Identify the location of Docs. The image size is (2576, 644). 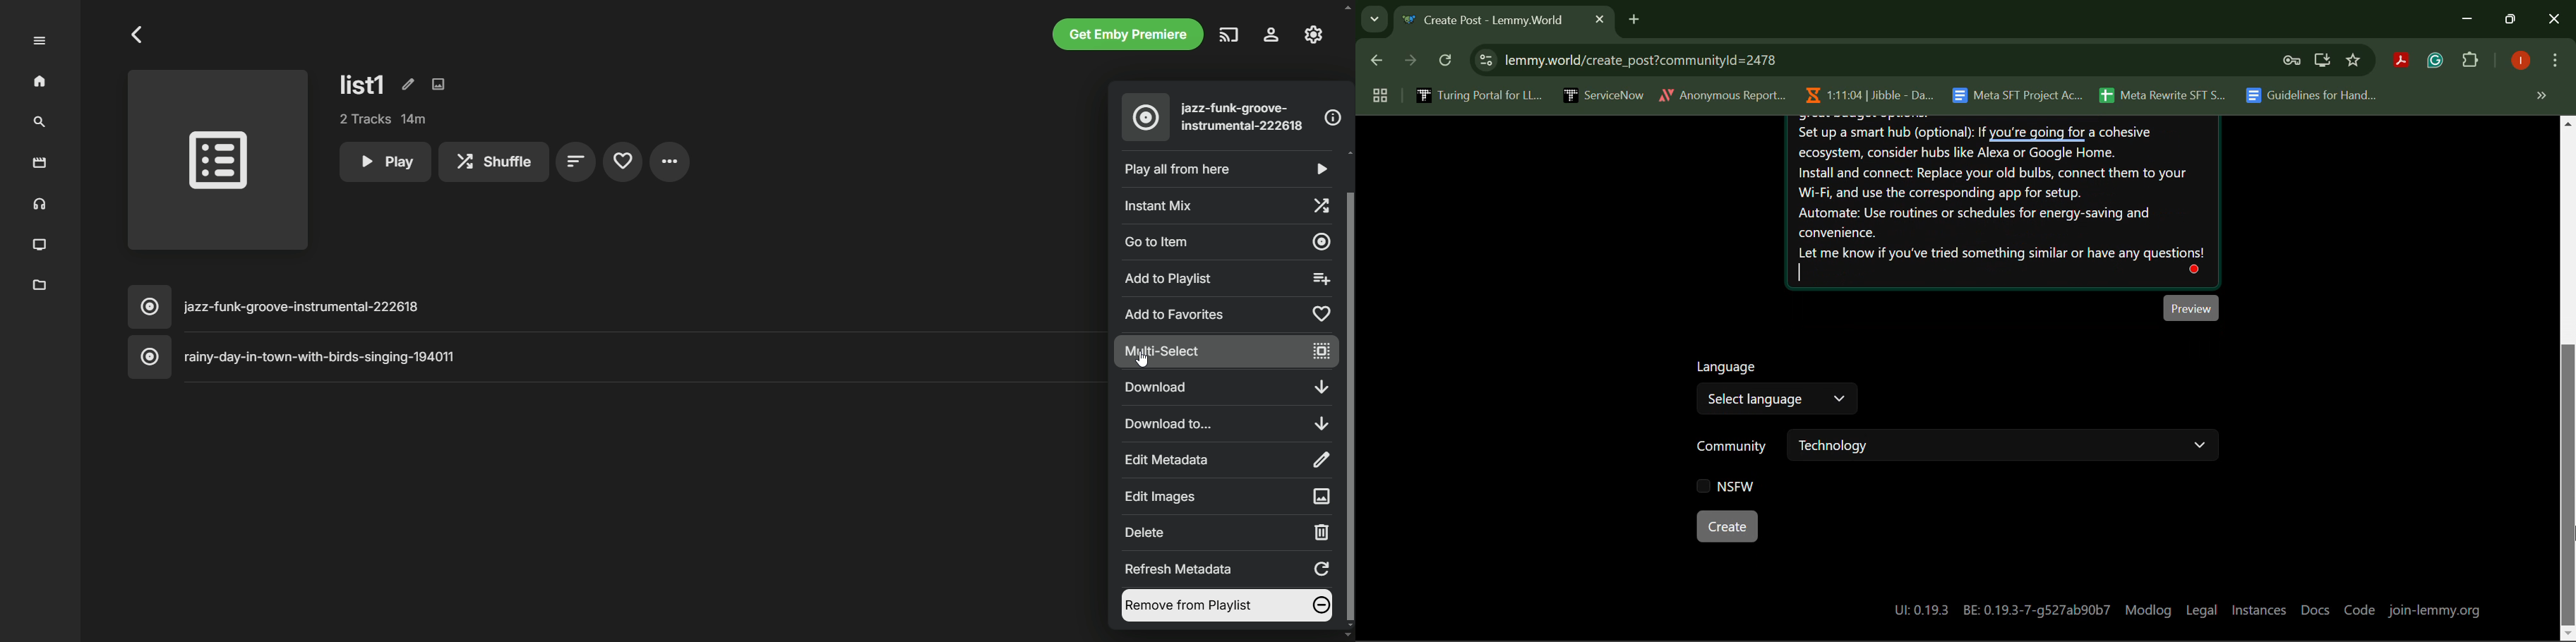
(2316, 605).